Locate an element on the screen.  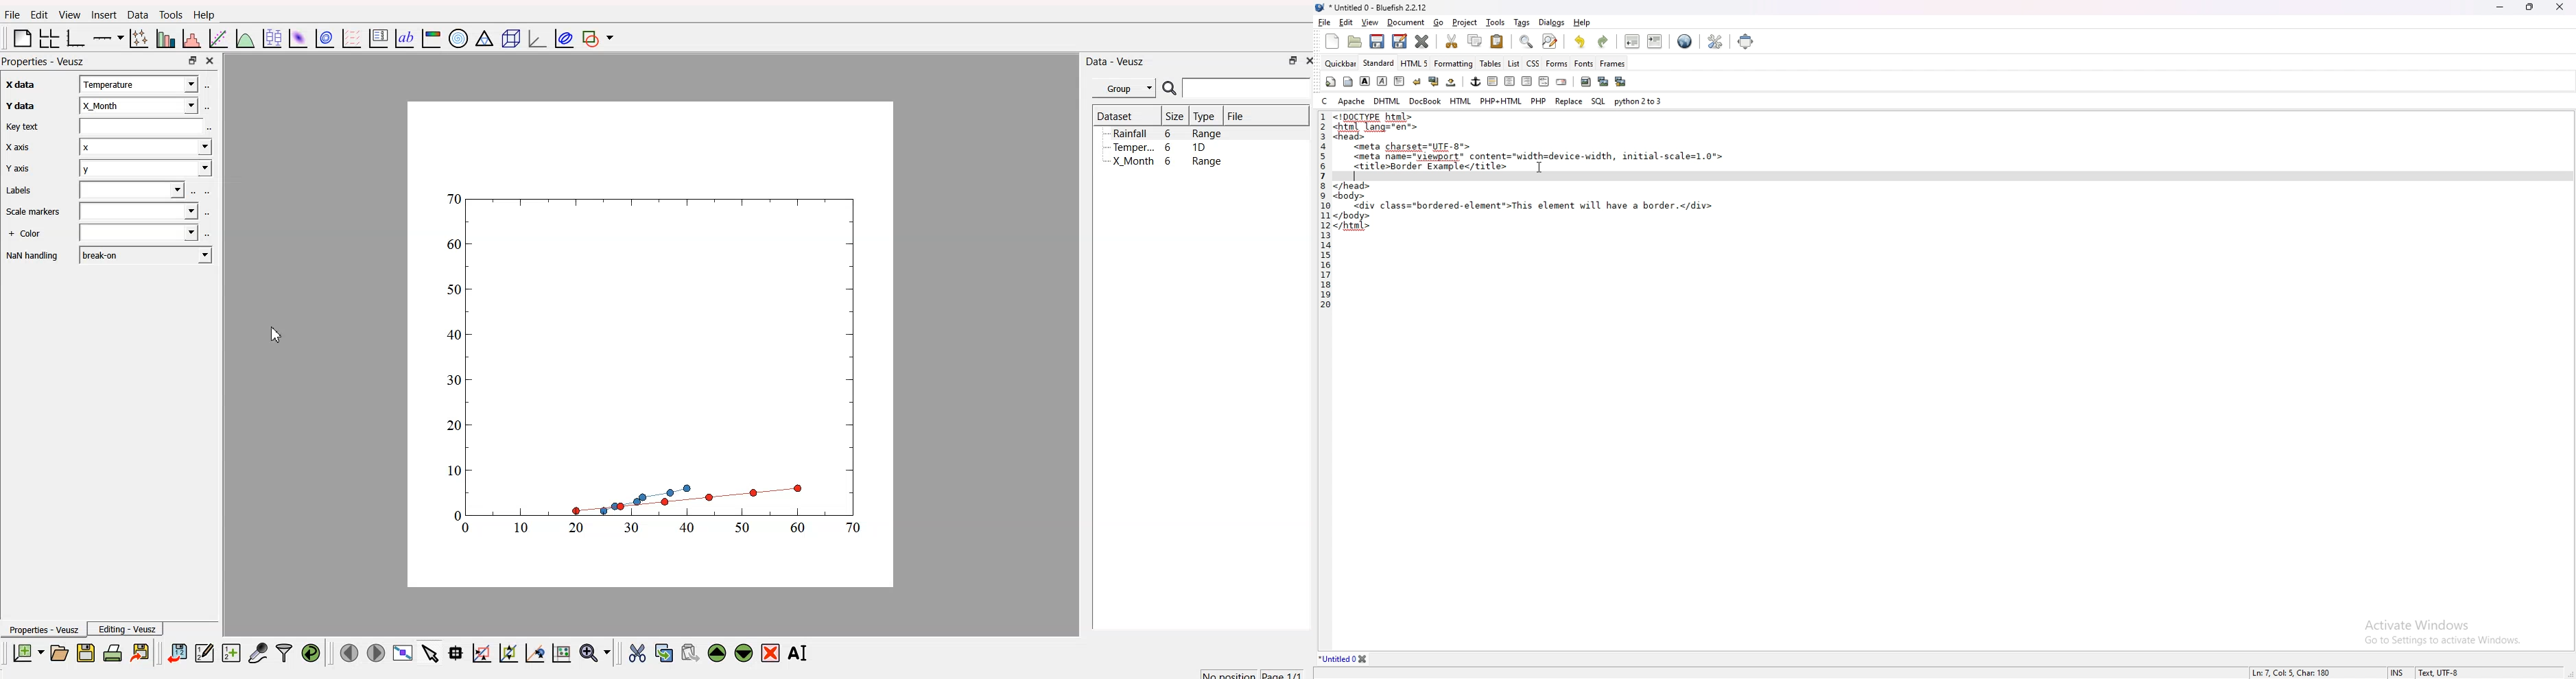
center justify is located at coordinates (1510, 81).